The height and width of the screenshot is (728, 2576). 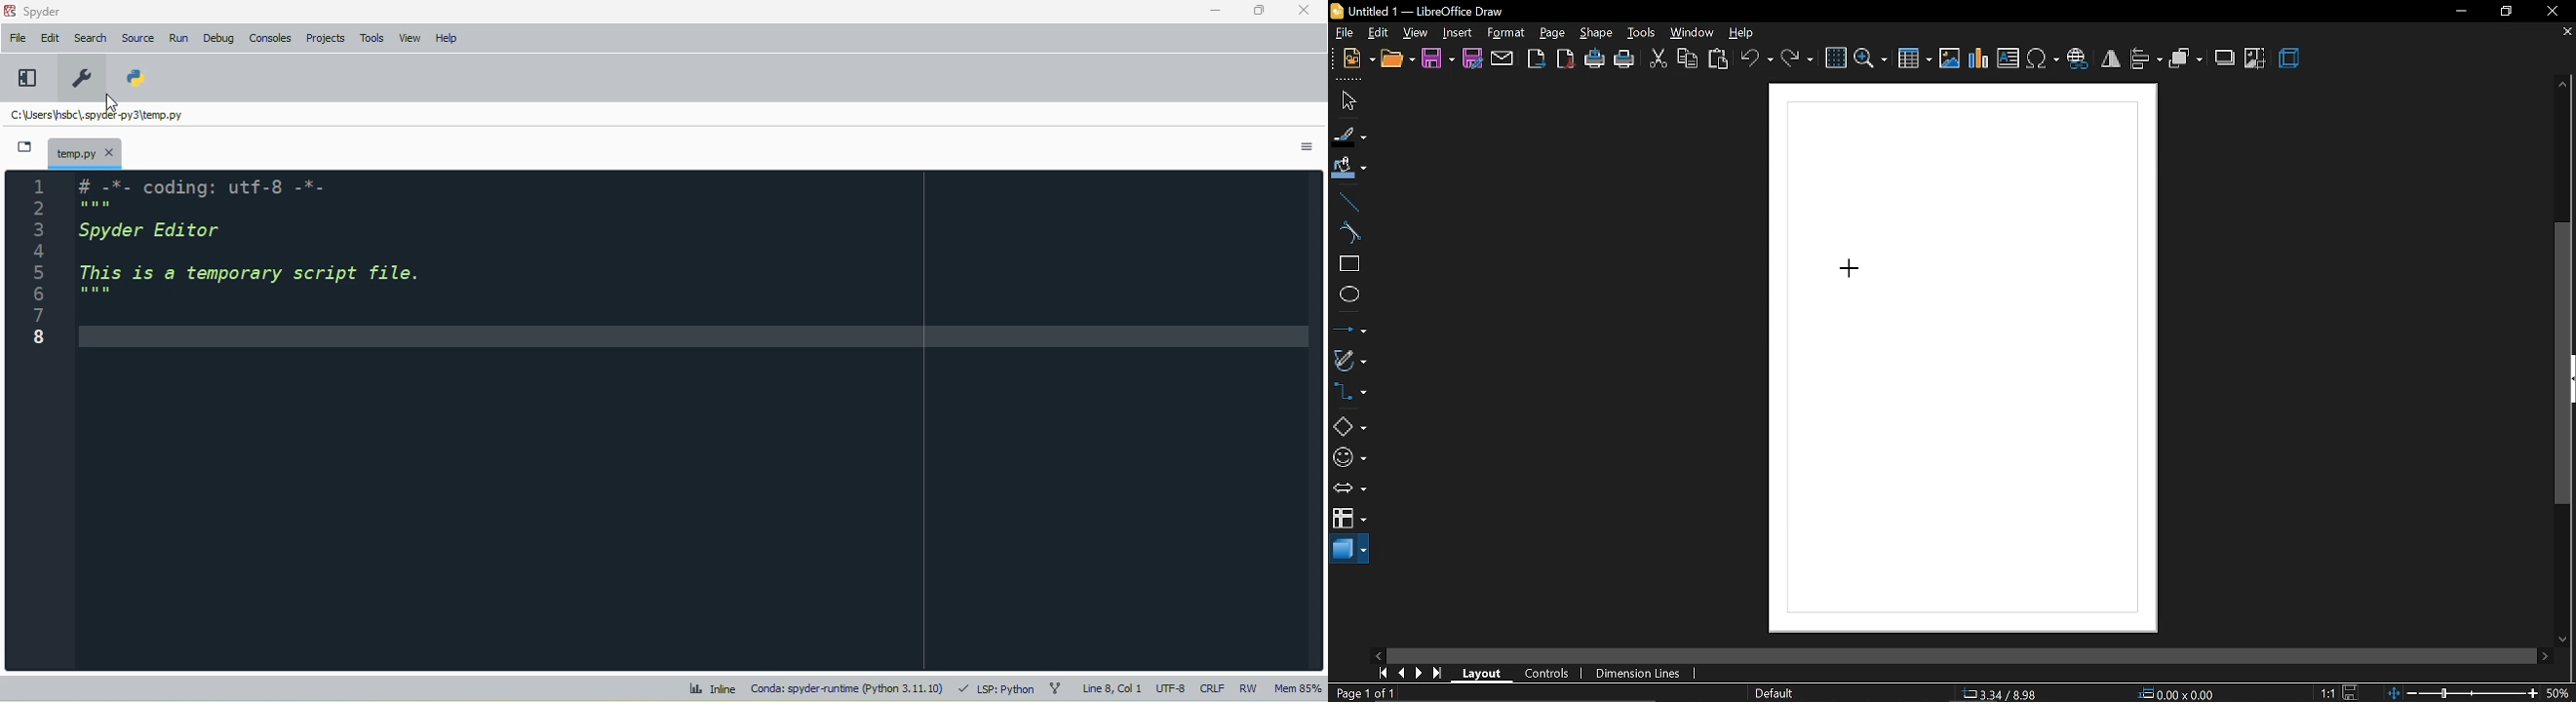 I want to click on maximize, so click(x=1258, y=10).